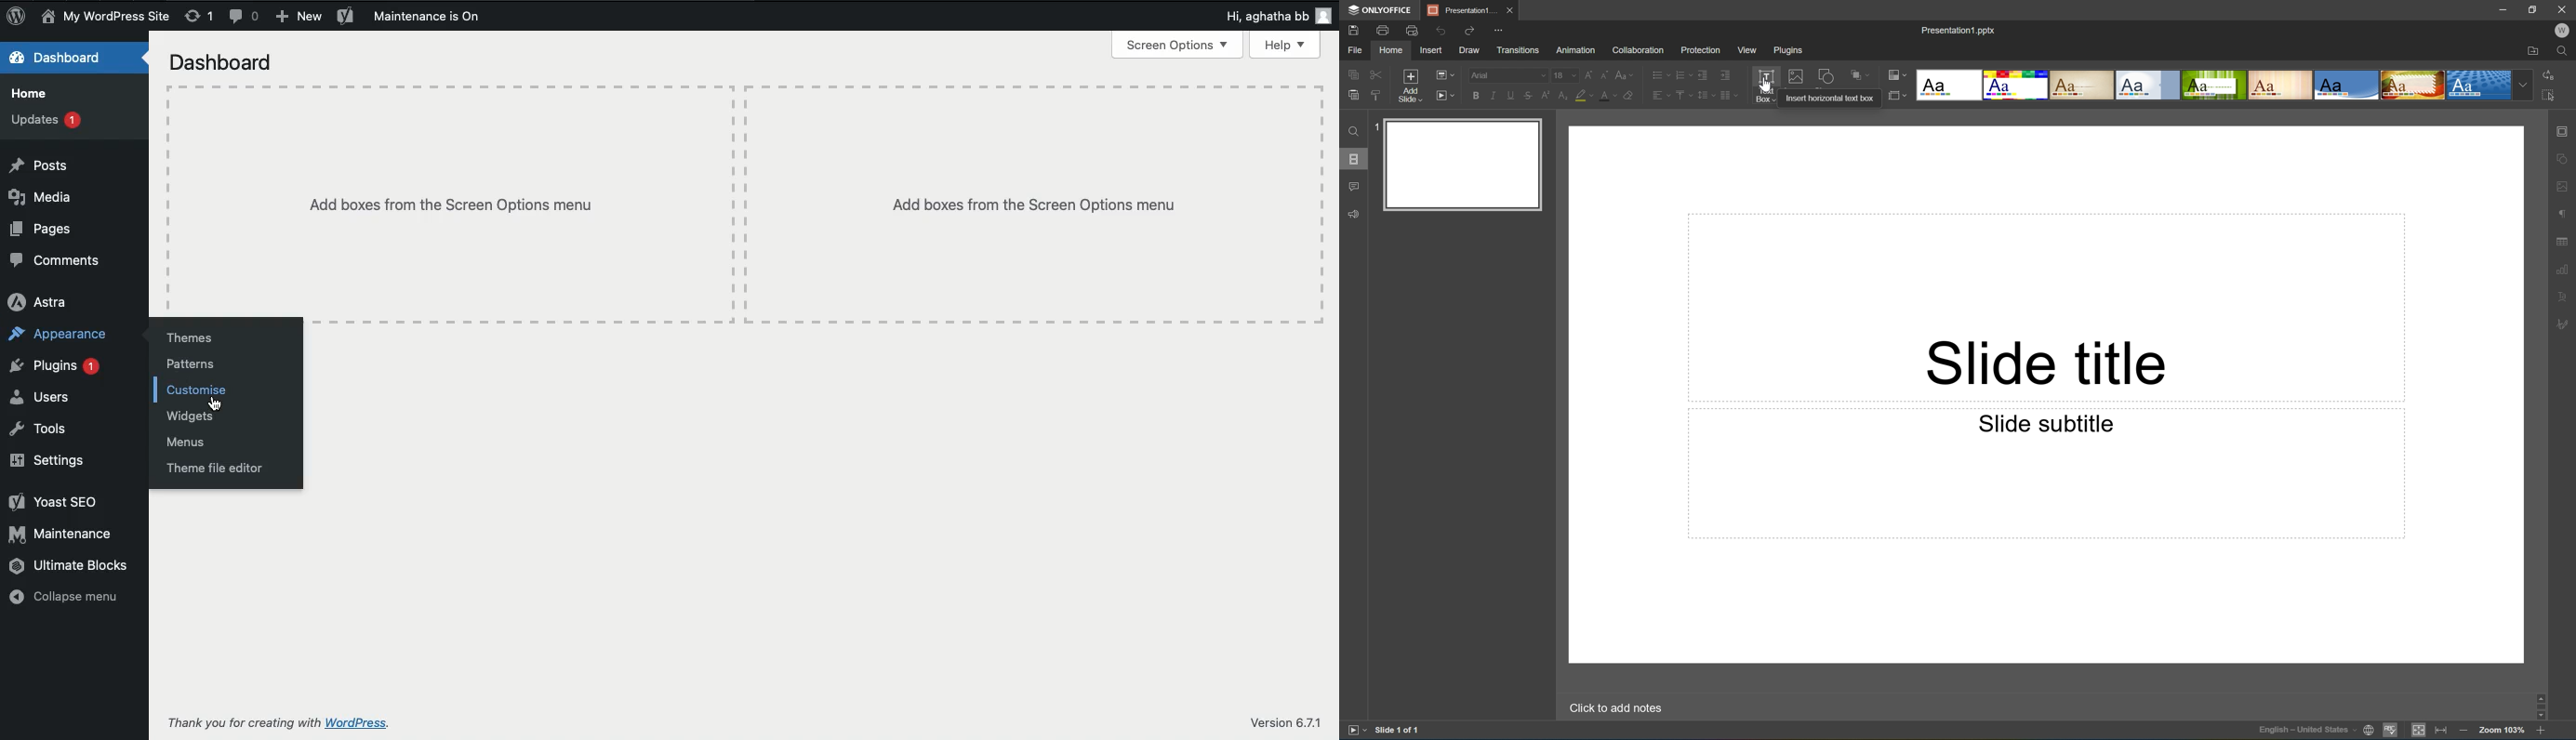 Image resolution: width=2576 pixels, height=756 pixels. What do you see at coordinates (2564, 159) in the screenshot?
I see `shape settings` at bounding box center [2564, 159].